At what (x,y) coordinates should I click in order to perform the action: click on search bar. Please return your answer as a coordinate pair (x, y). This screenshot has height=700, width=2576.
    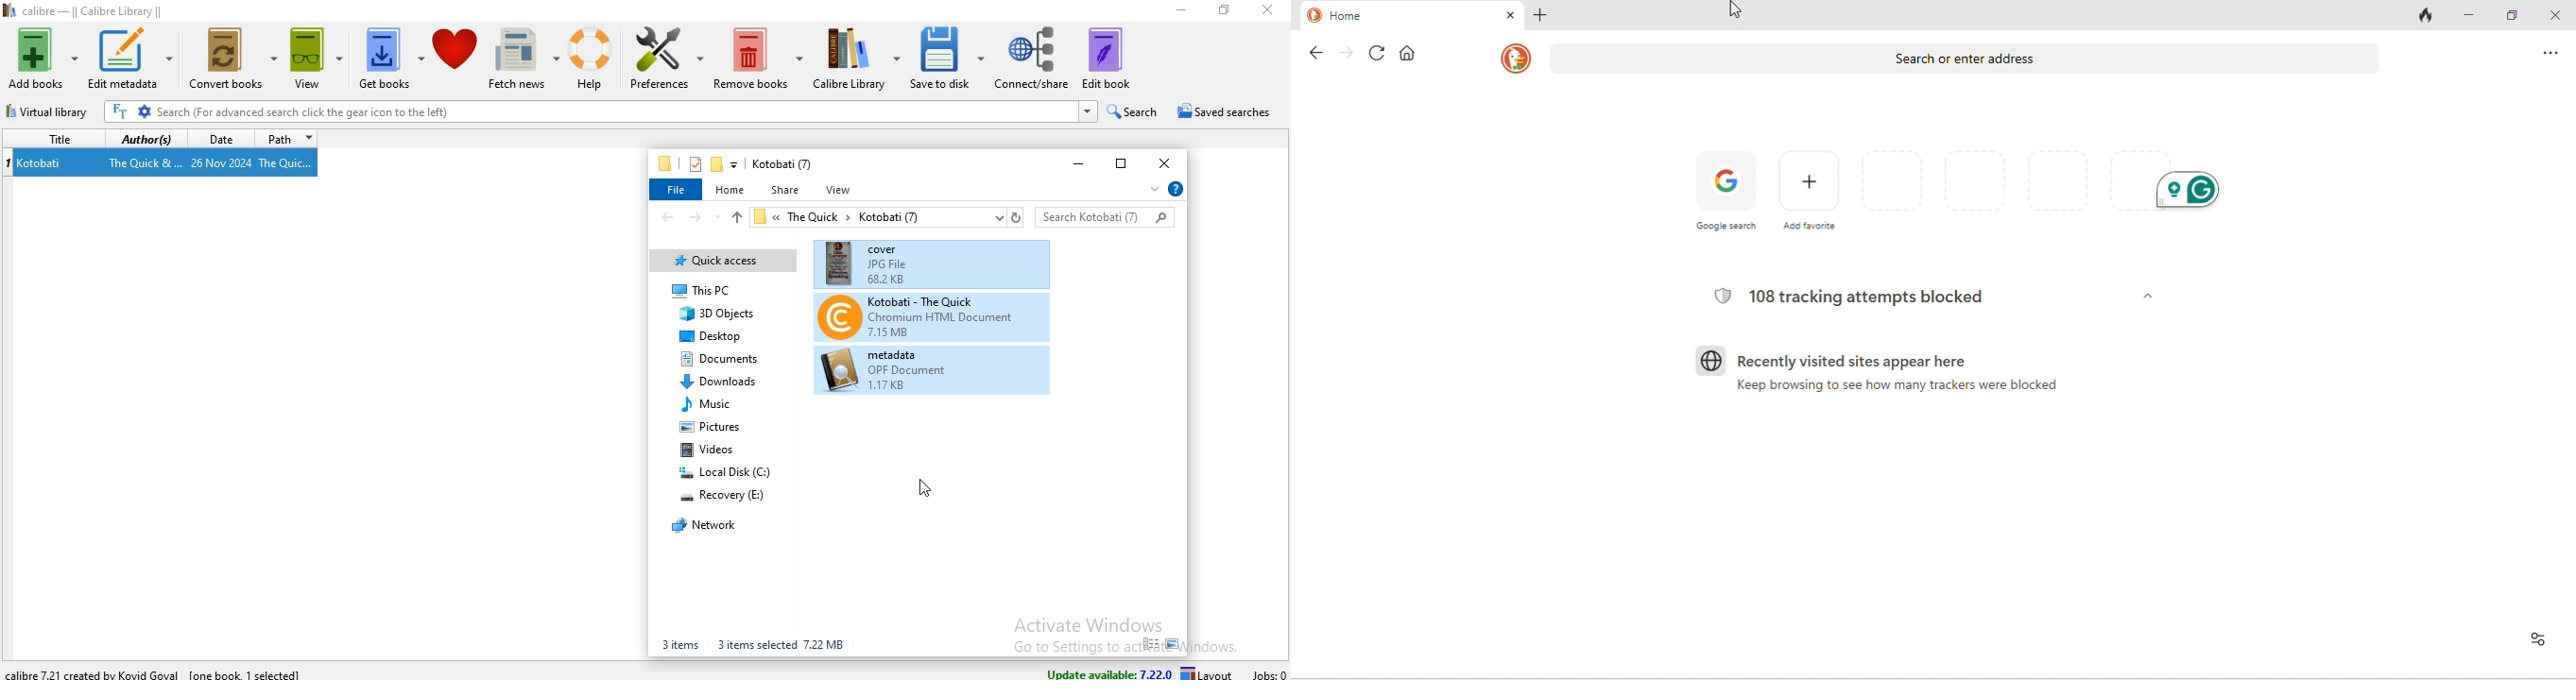
    Looking at the image, I should click on (1105, 215).